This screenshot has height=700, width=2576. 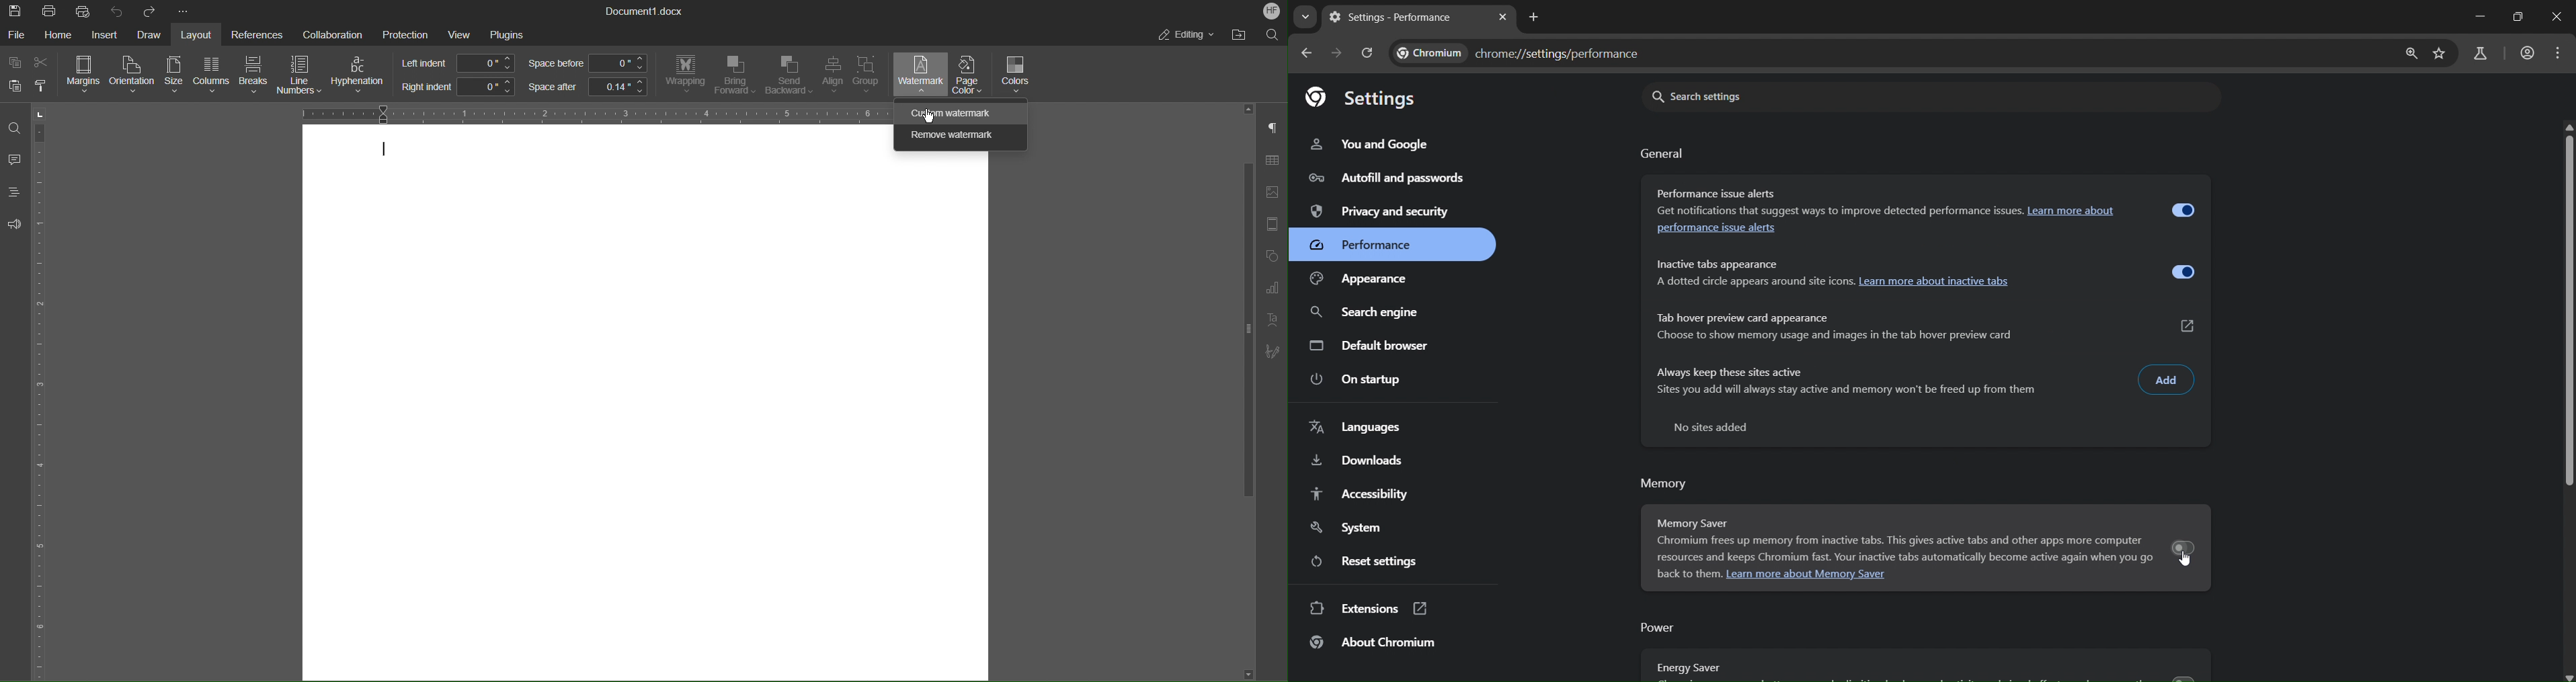 I want to click on Horizontal Ruler, so click(x=588, y=112).